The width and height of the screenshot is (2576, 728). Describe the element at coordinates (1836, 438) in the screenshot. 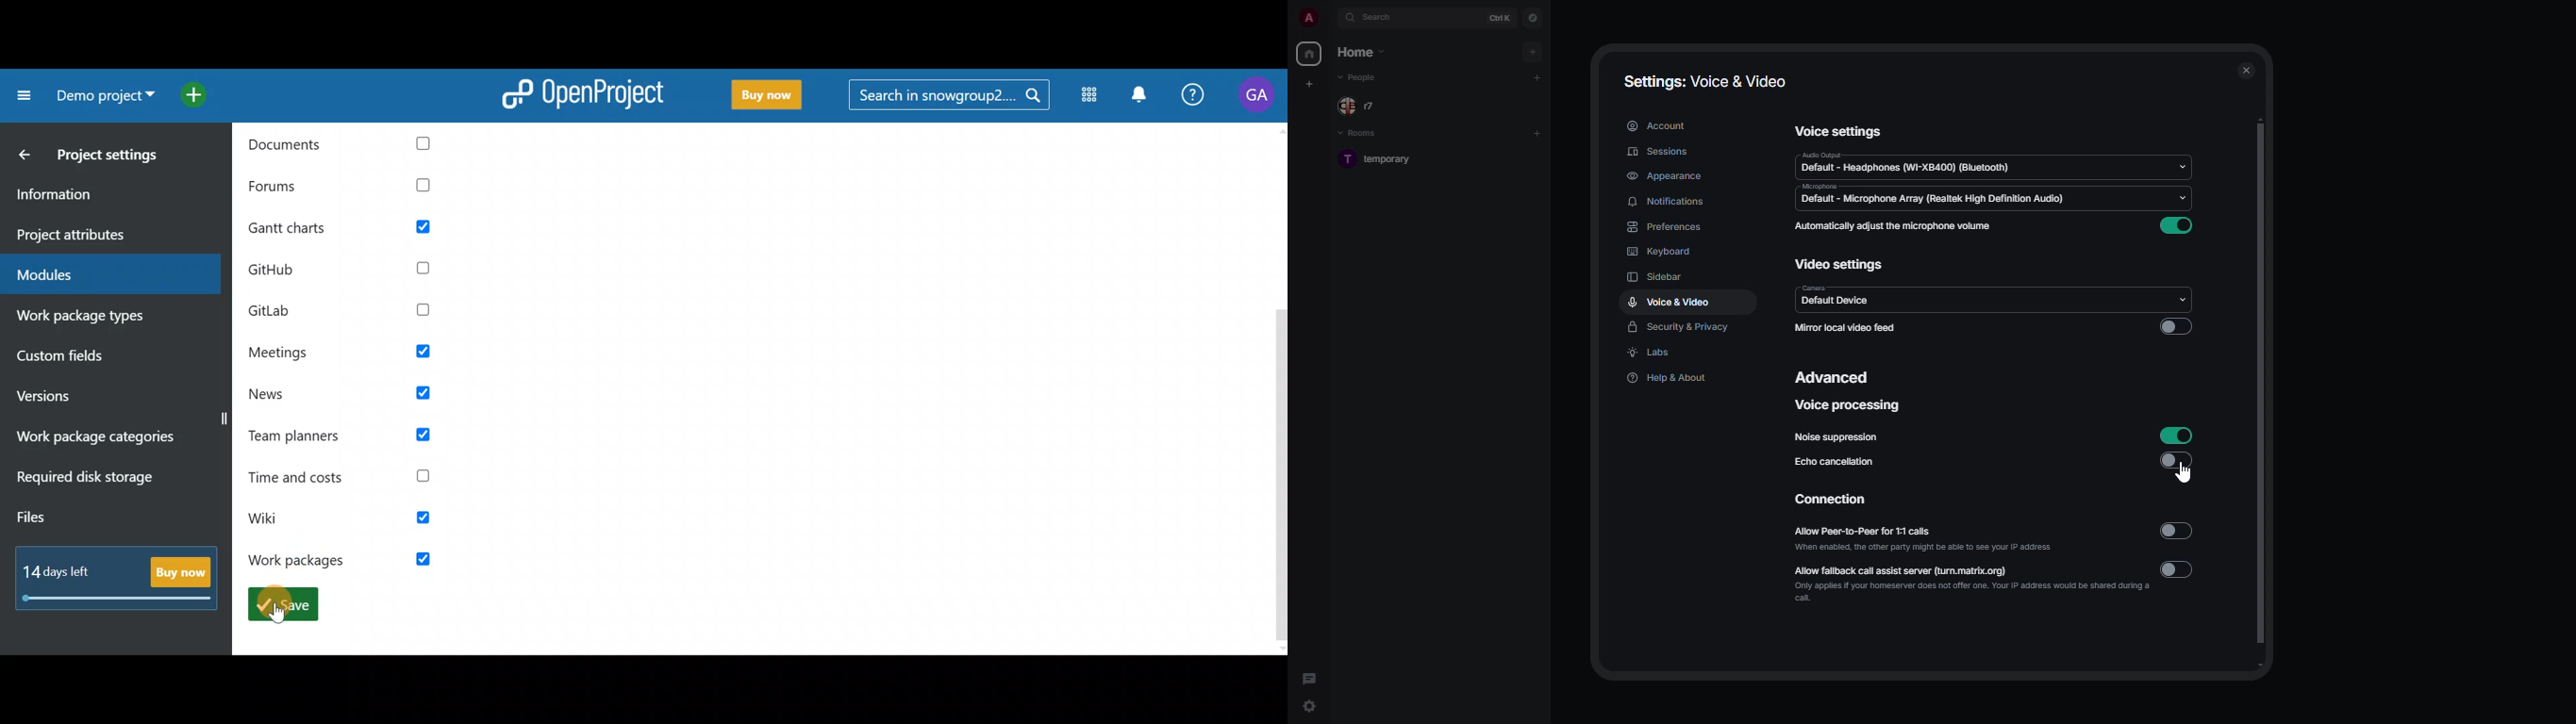

I see `noise suppression` at that location.